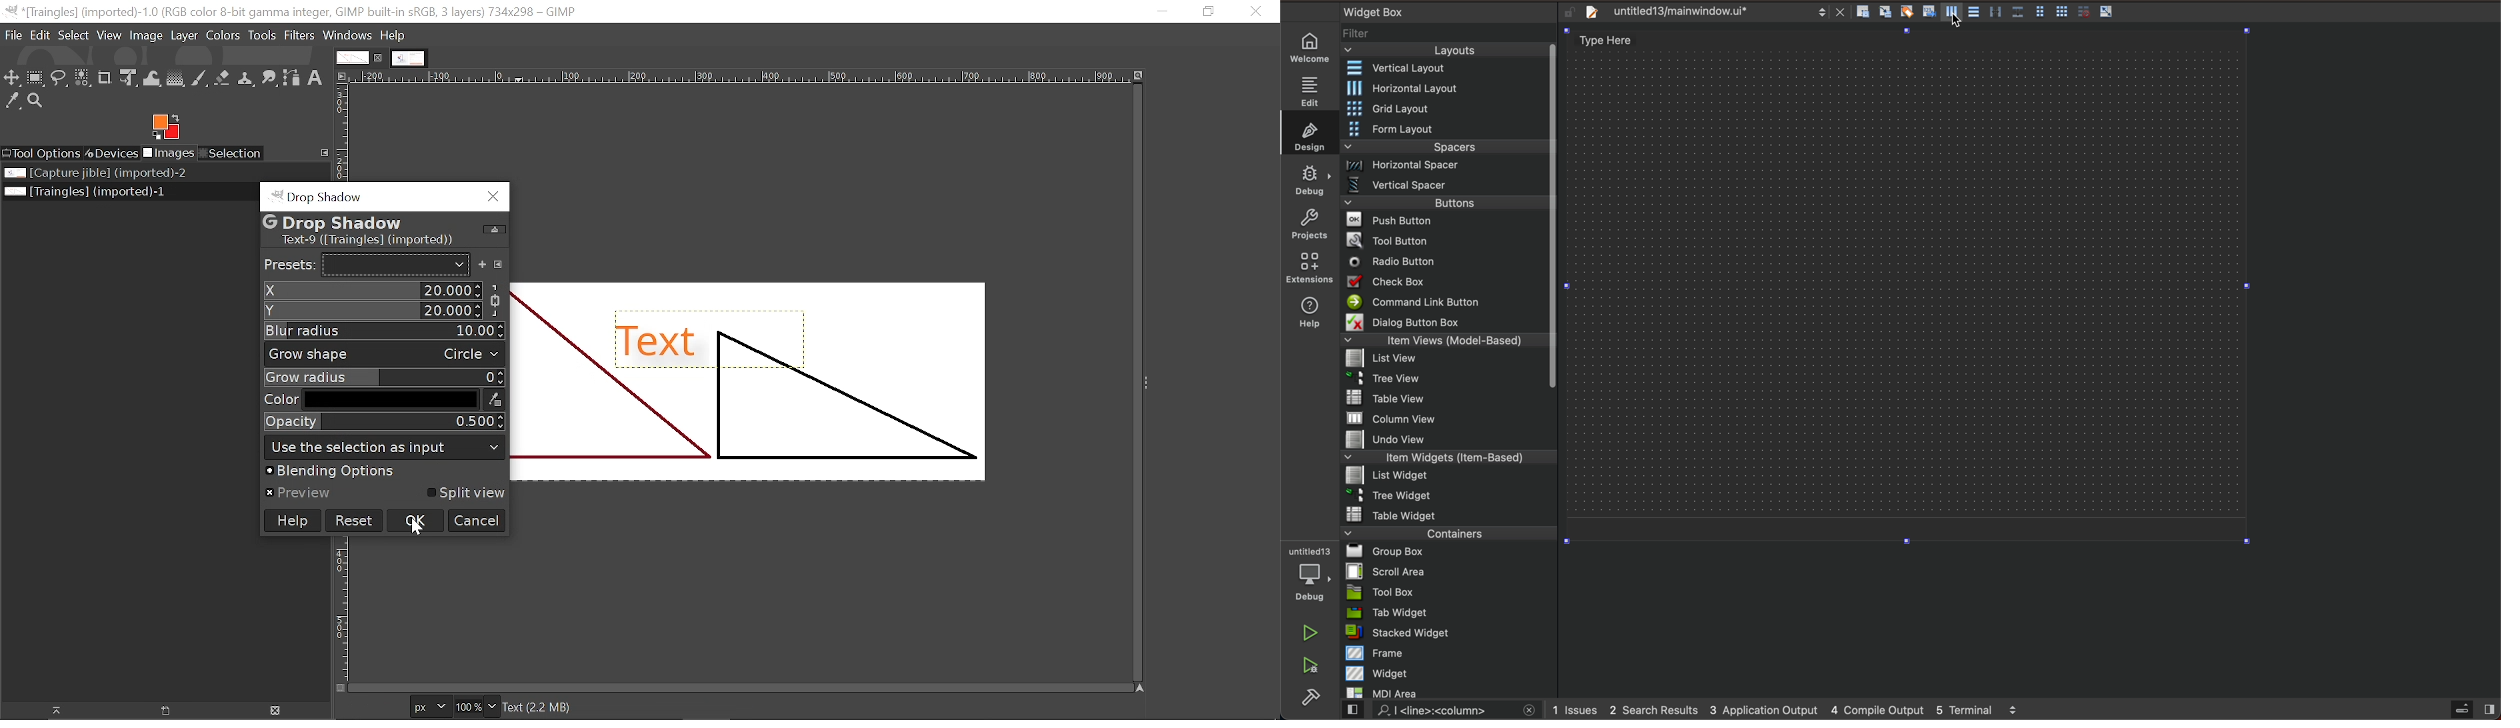 The image size is (2520, 728). Describe the element at coordinates (274, 710) in the screenshot. I see `Delete Image` at that location.